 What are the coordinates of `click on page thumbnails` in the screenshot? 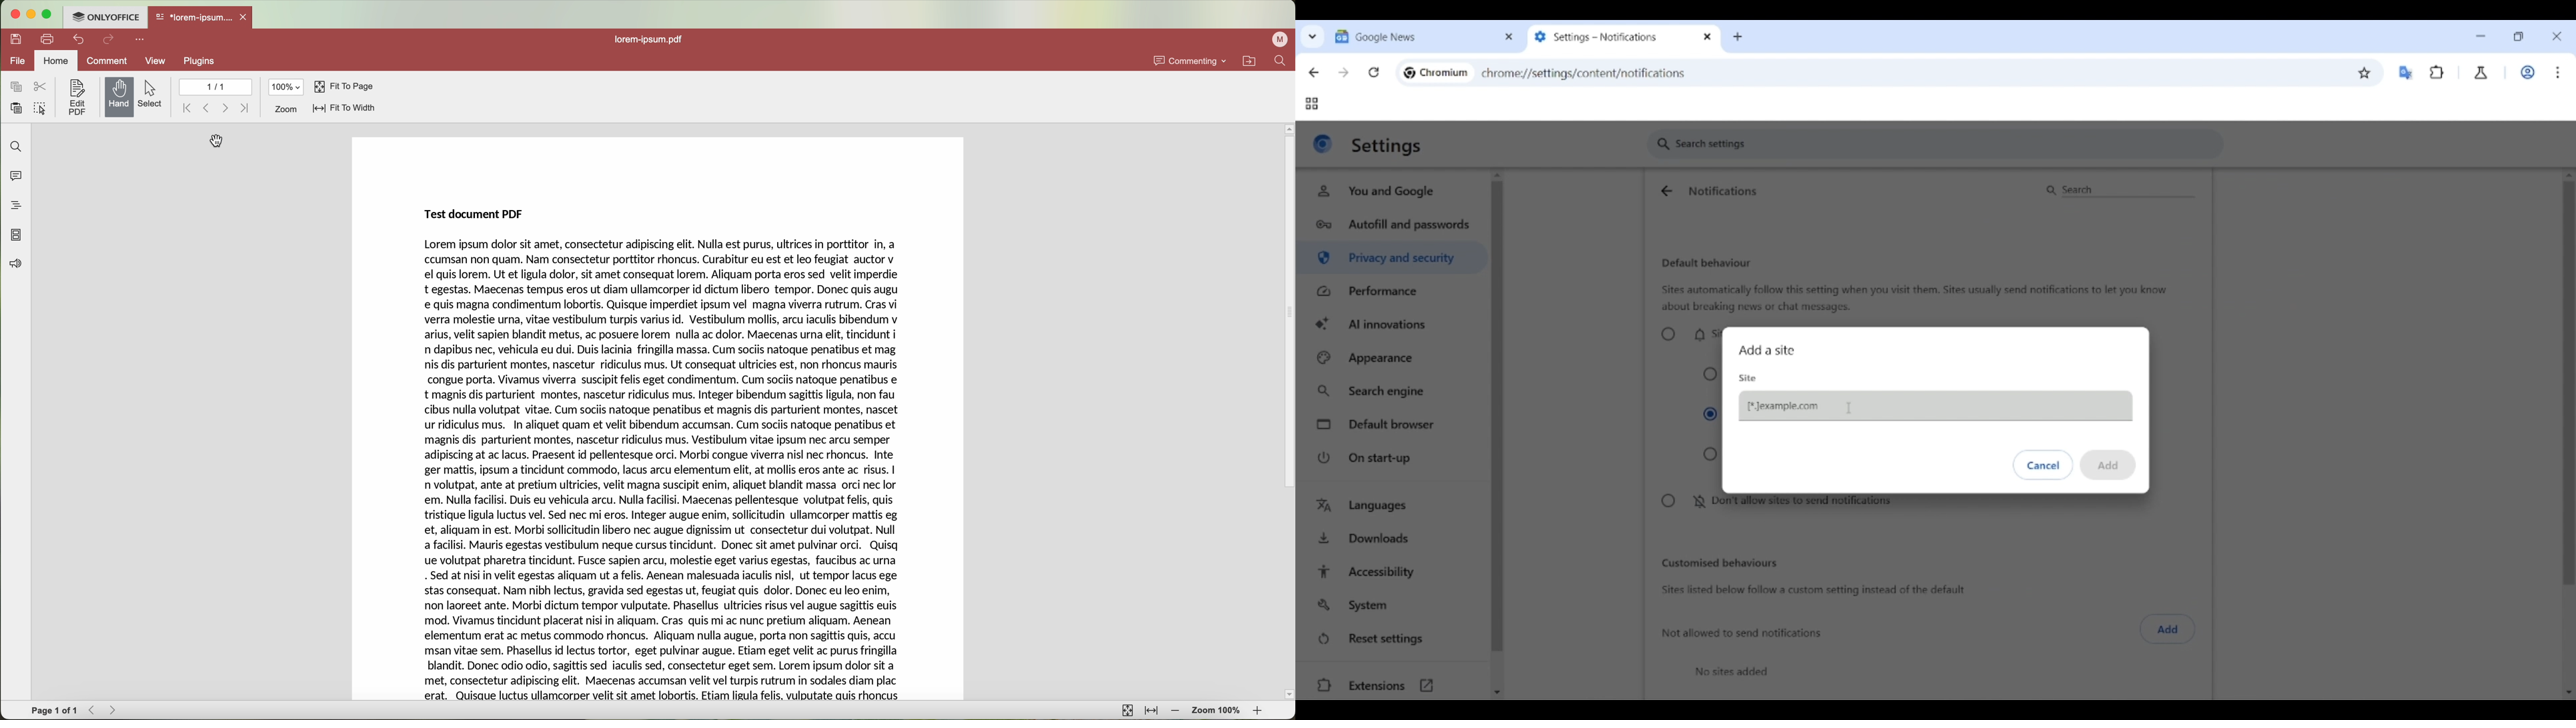 It's located at (16, 234).